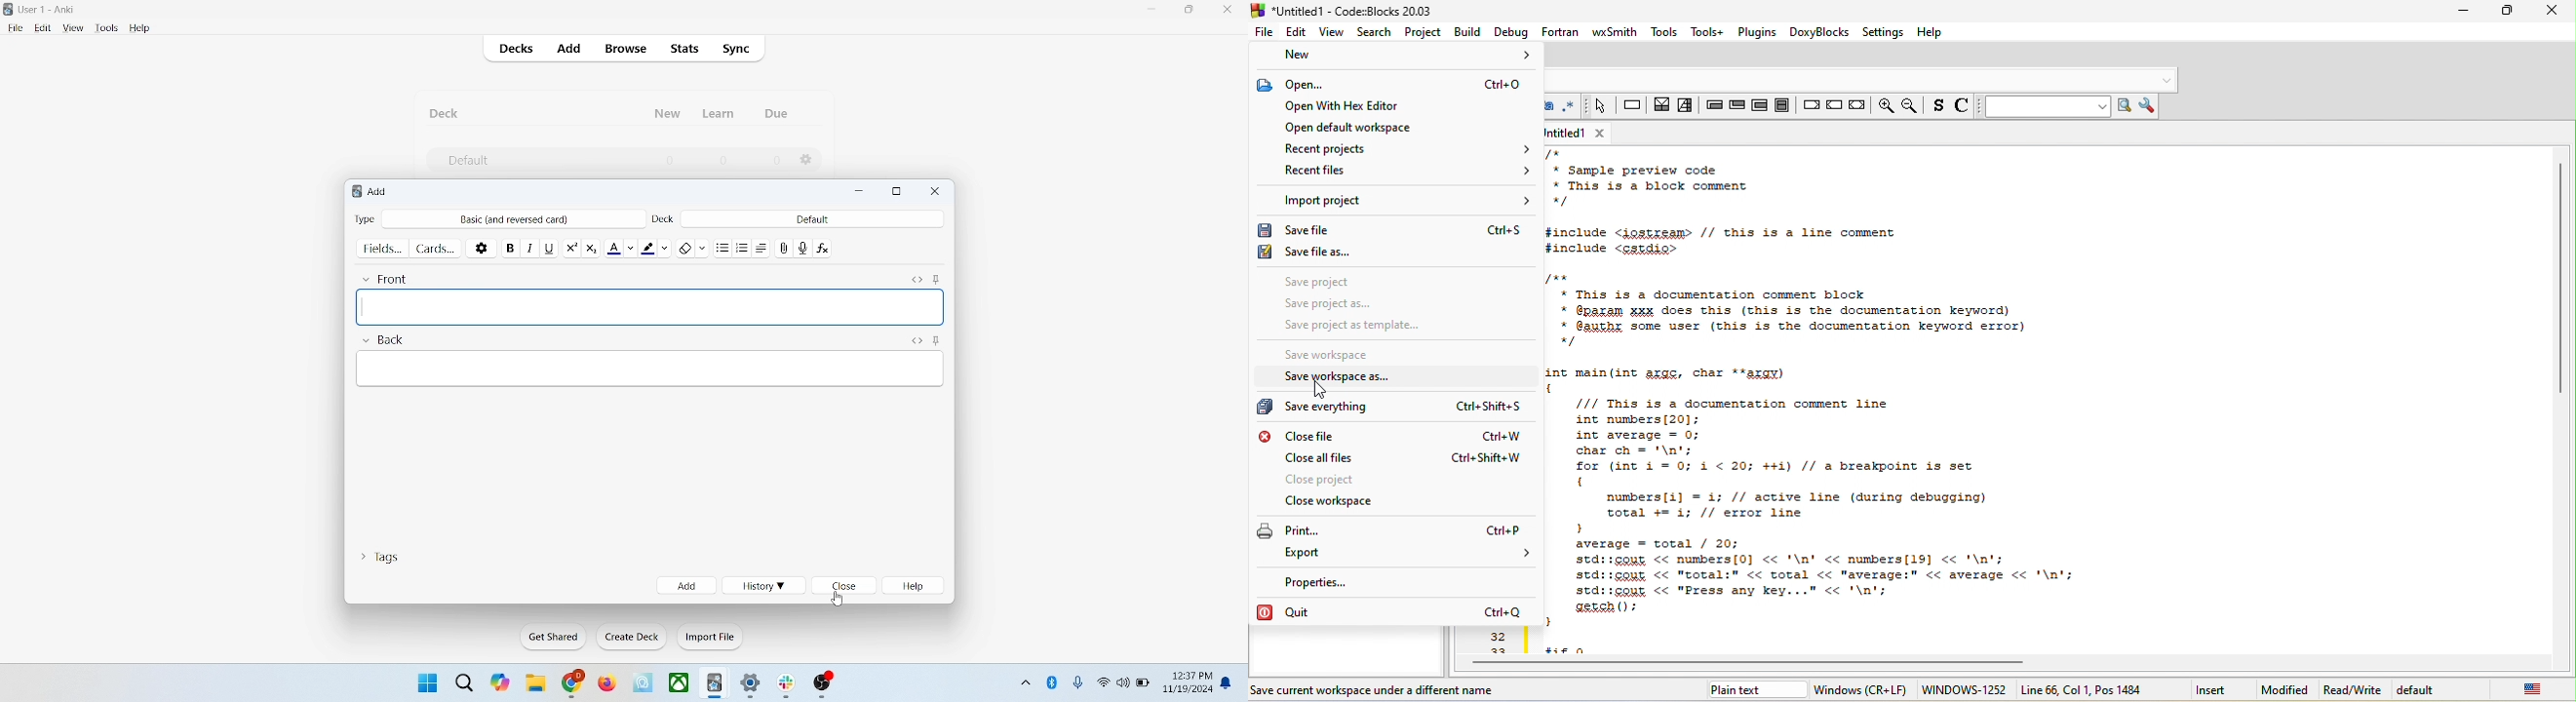 This screenshot has height=728, width=2576. I want to click on close, so click(936, 191).